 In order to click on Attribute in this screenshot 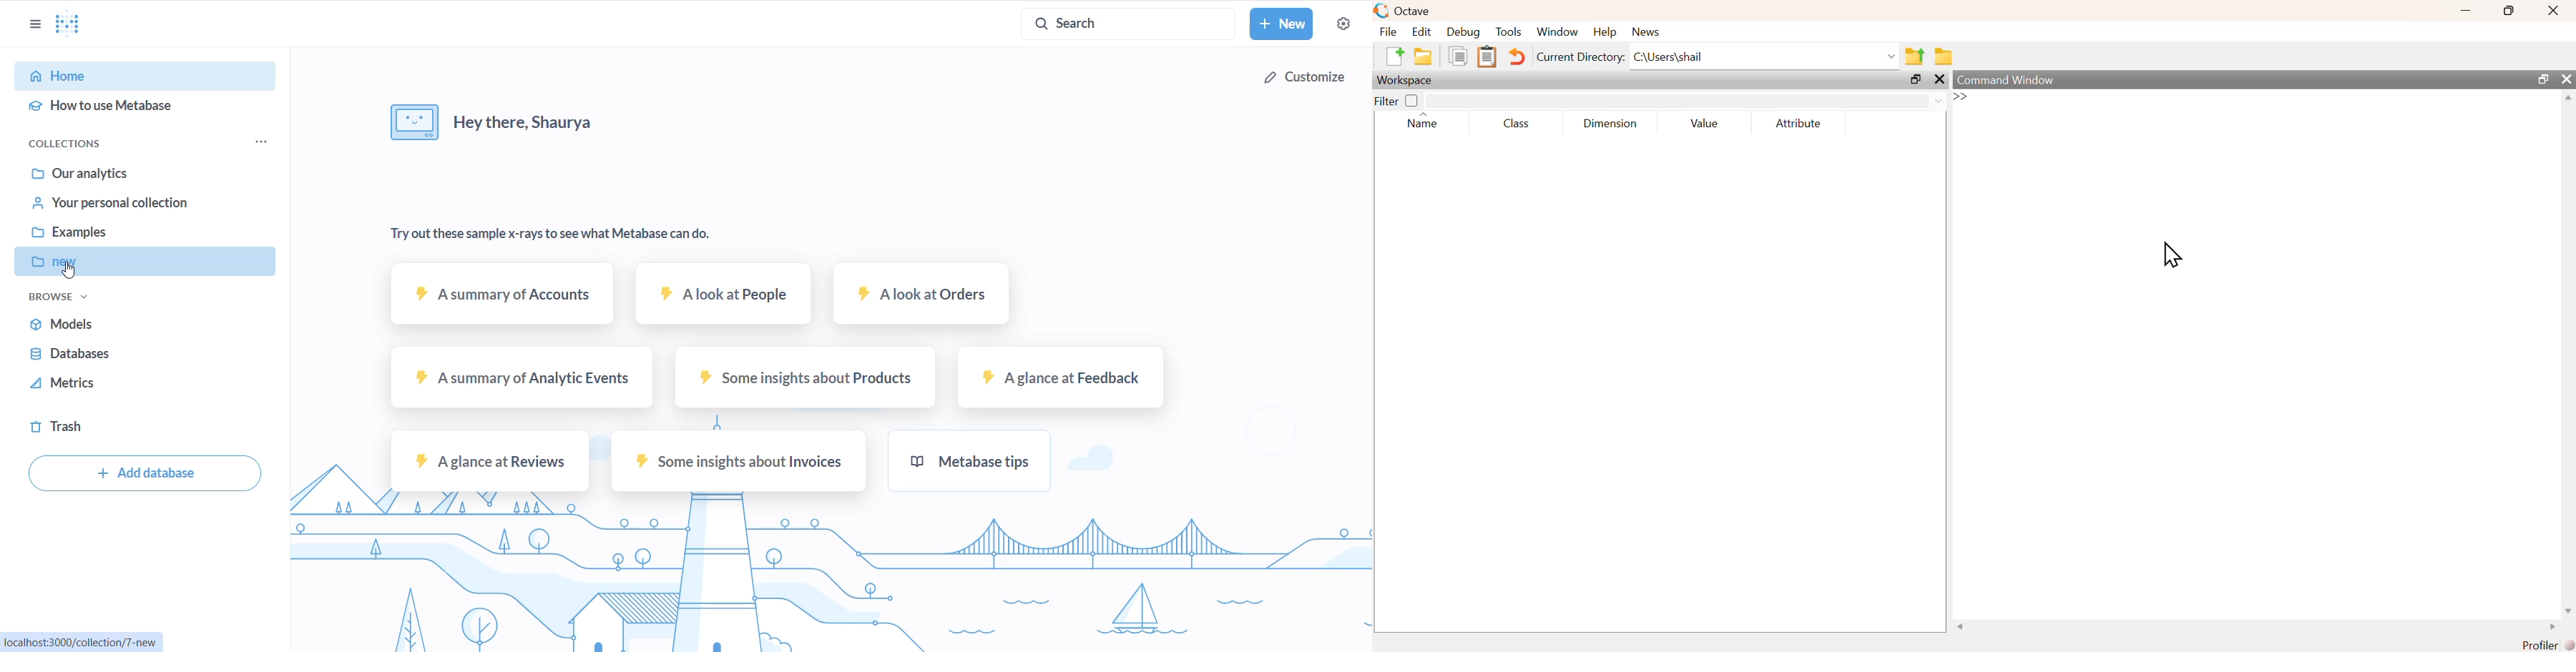, I will do `click(1800, 124)`.